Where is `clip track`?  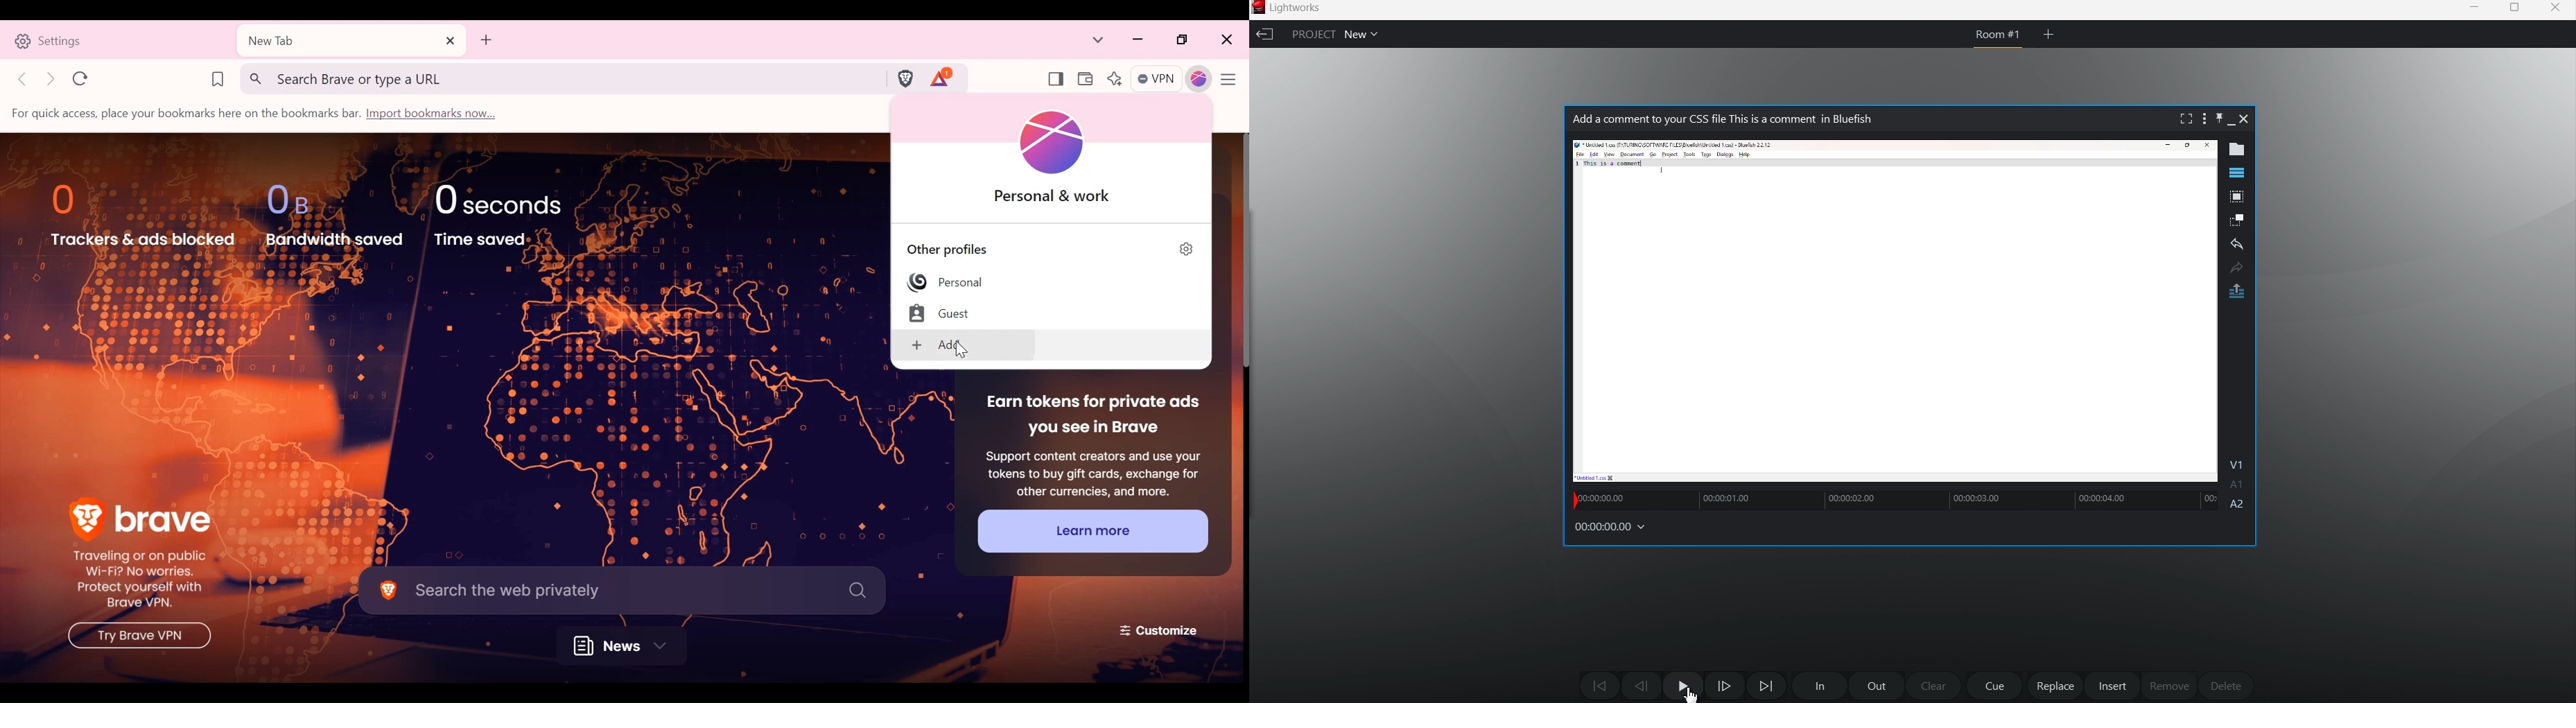
clip track is located at coordinates (1904, 498).